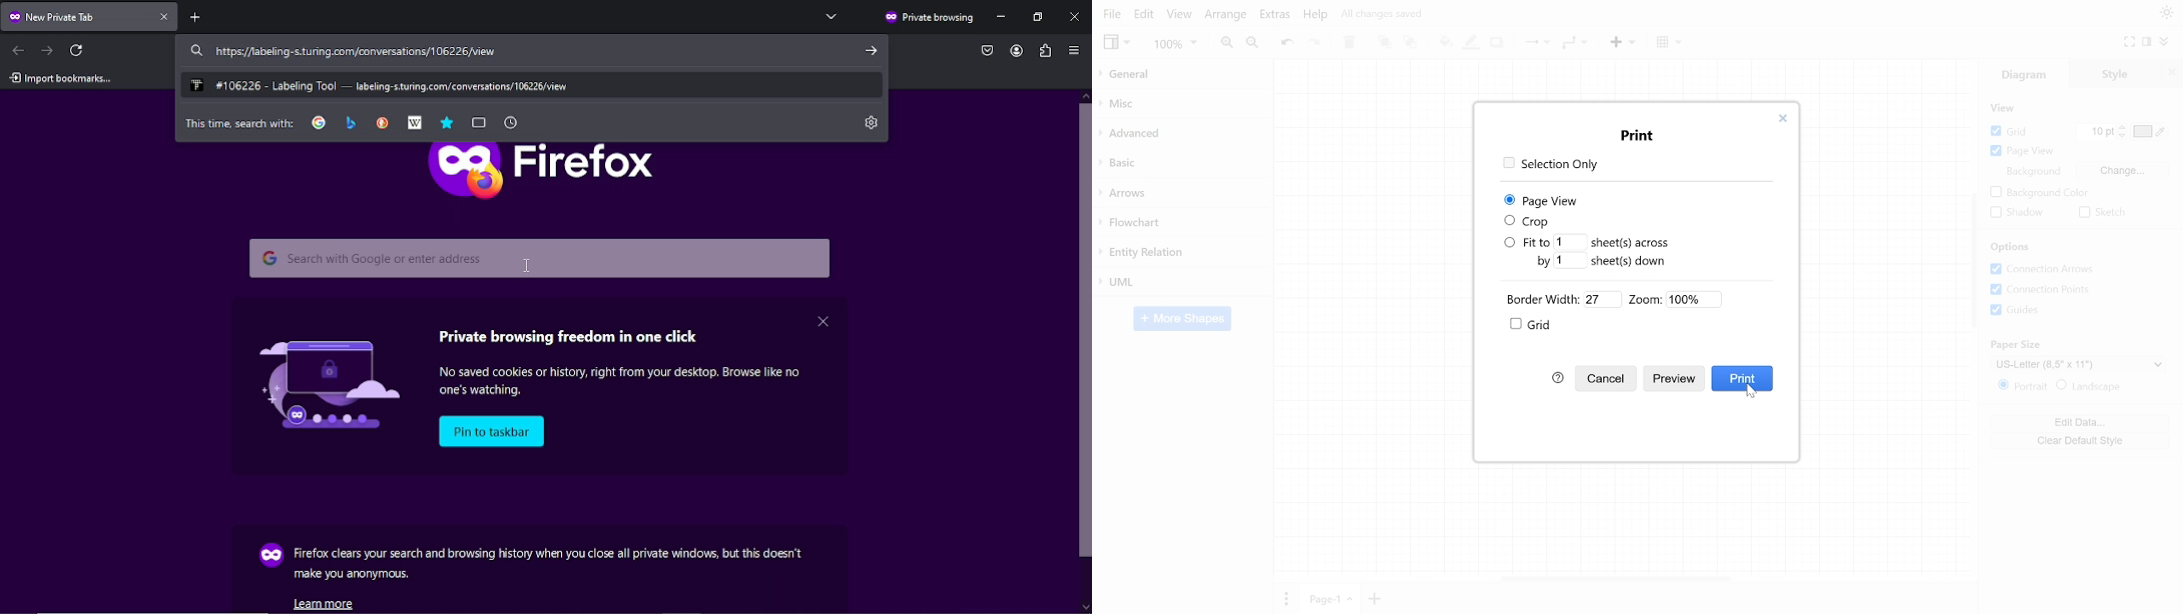 Image resolution: width=2184 pixels, height=616 pixels. What do you see at coordinates (1332, 598) in the screenshot?
I see `Current page` at bounding box center [1332, 598].